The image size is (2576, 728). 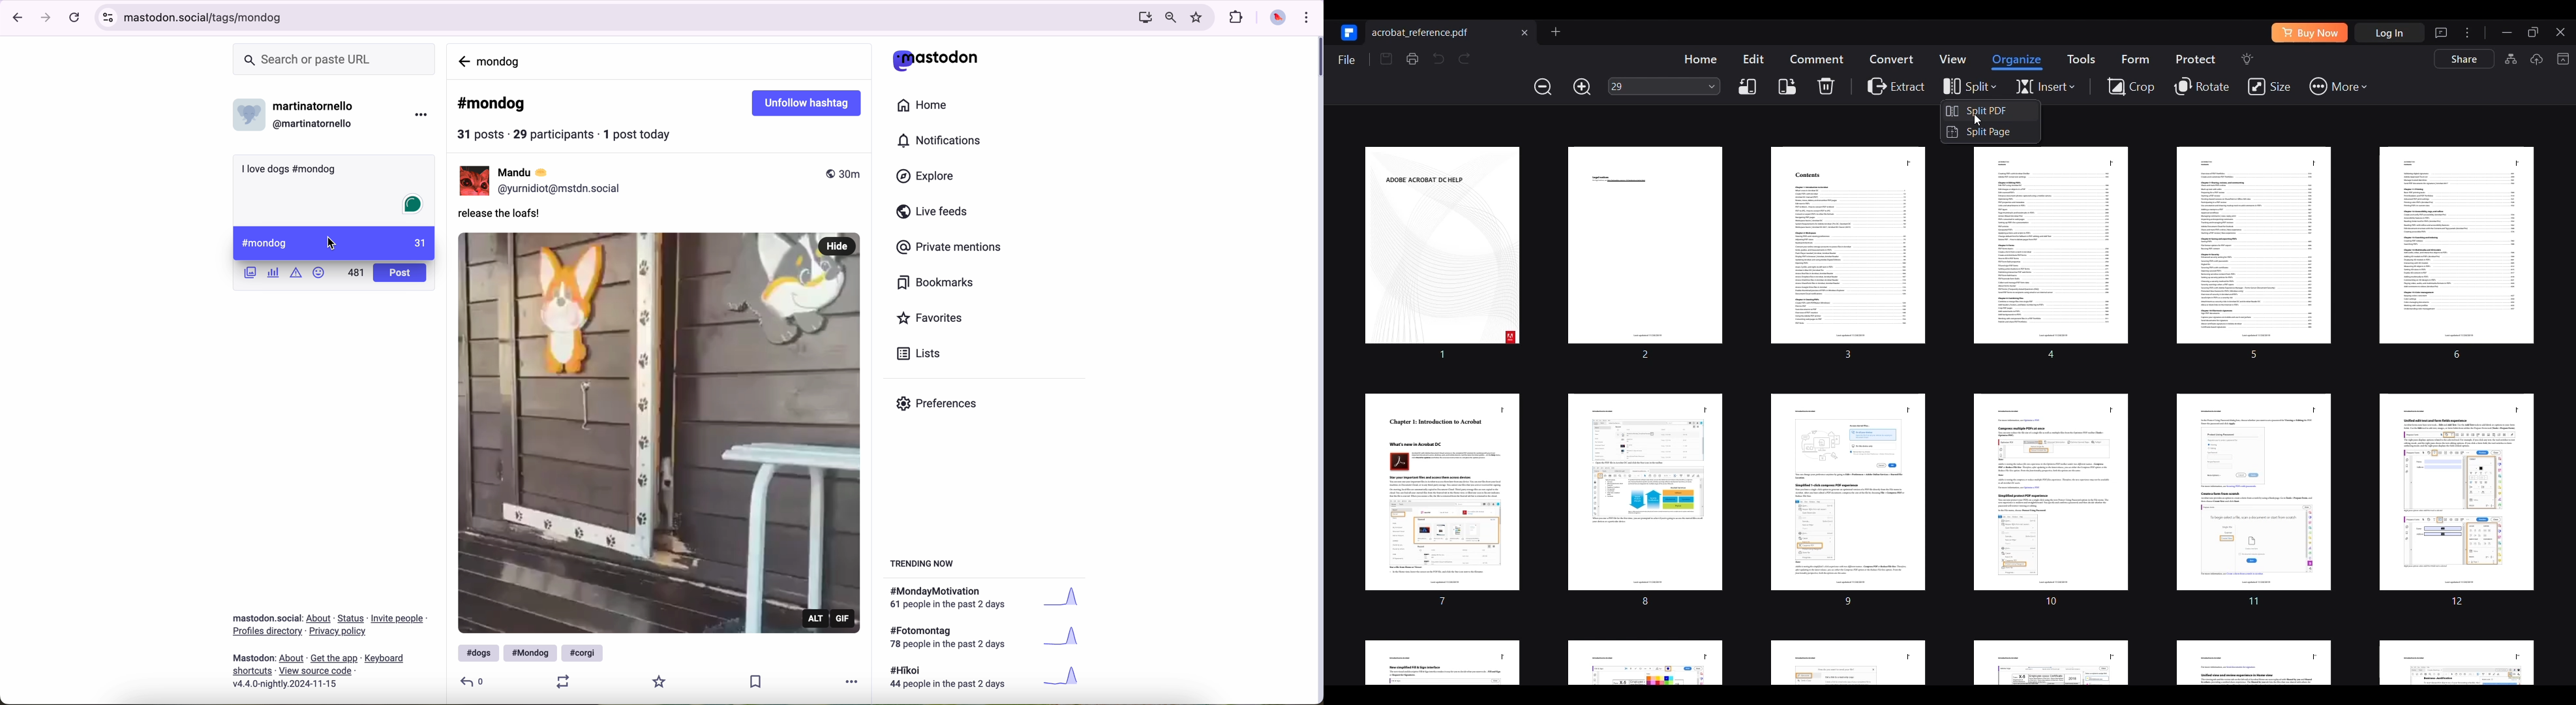 I want to click on published 30m ago, so click(x=843, y=173).